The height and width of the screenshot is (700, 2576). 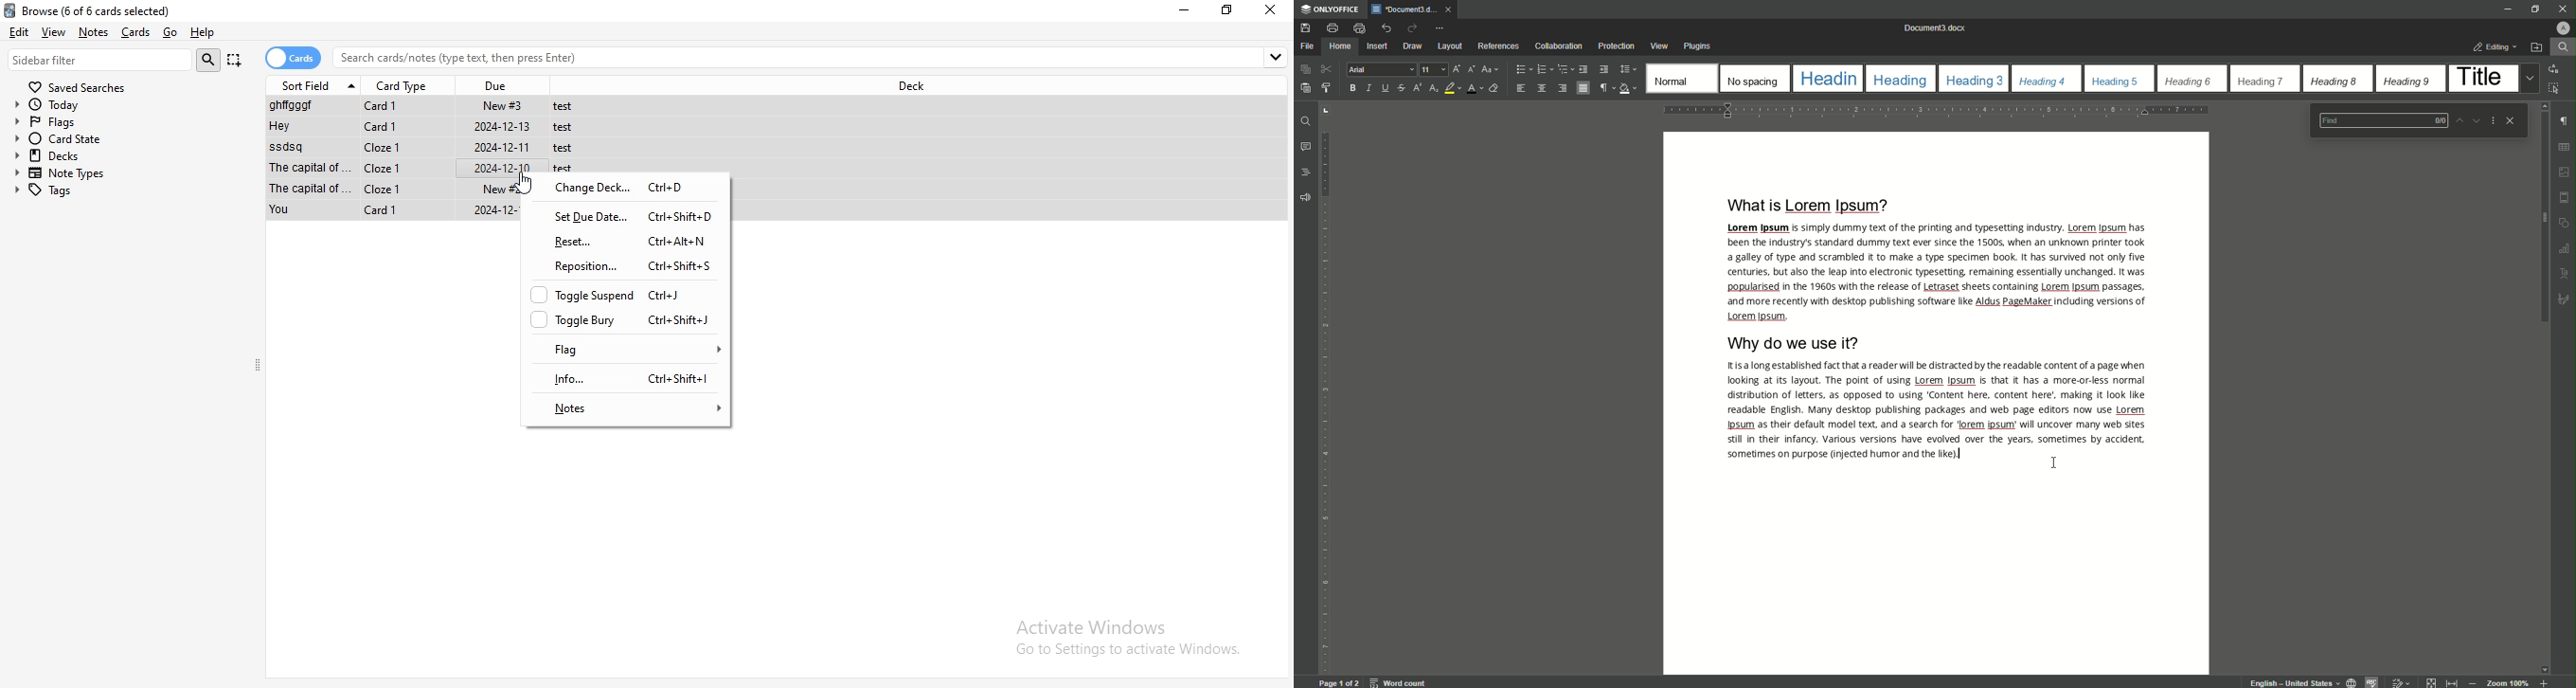 I want to click on deck, so click(x=911, y=86).